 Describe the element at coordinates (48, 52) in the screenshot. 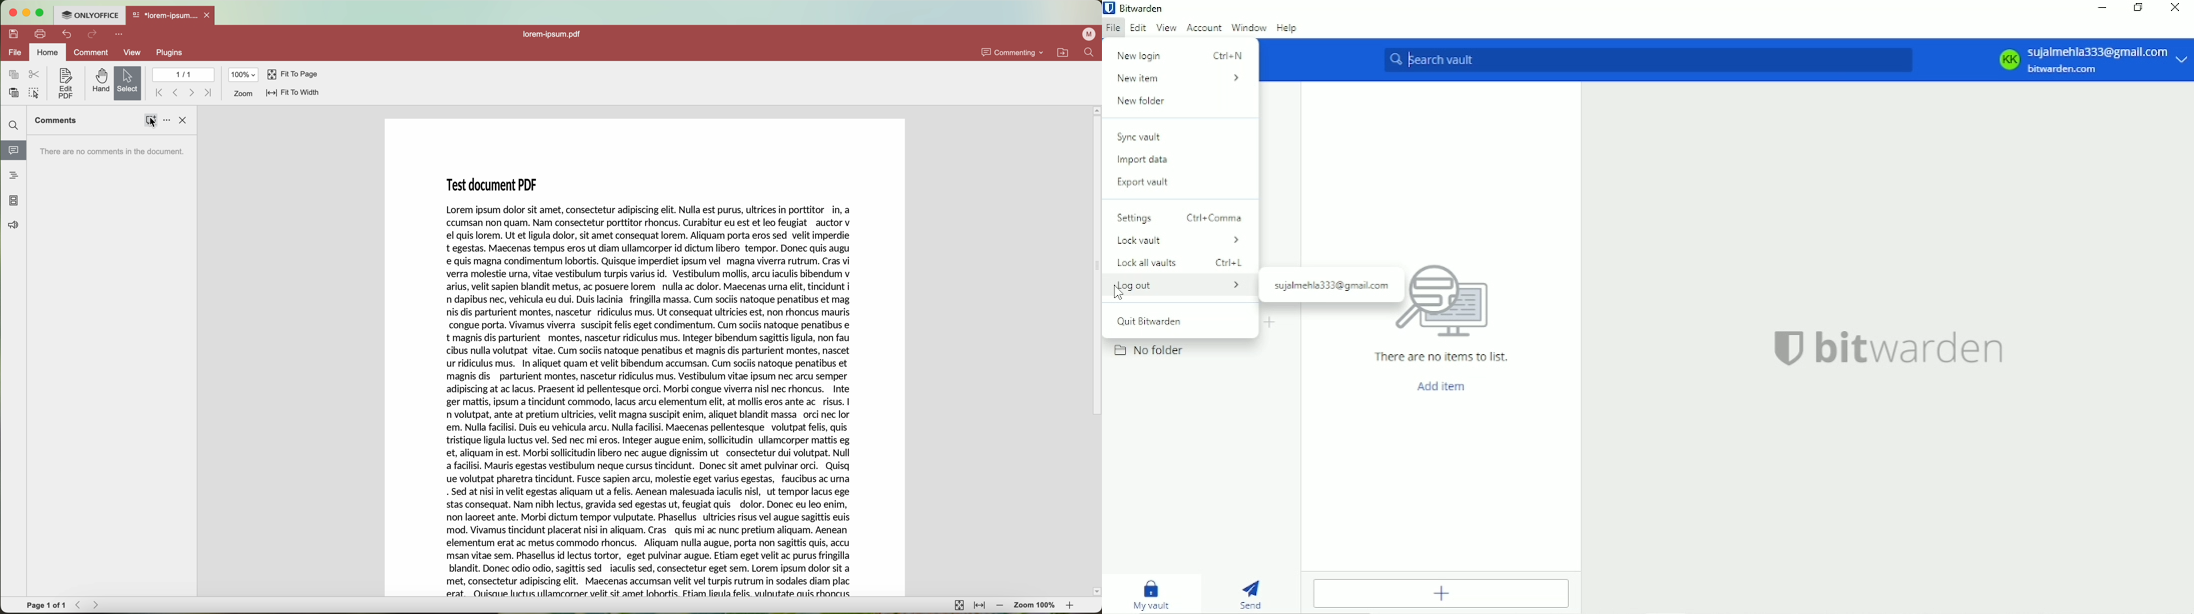

I see `home` at that location.